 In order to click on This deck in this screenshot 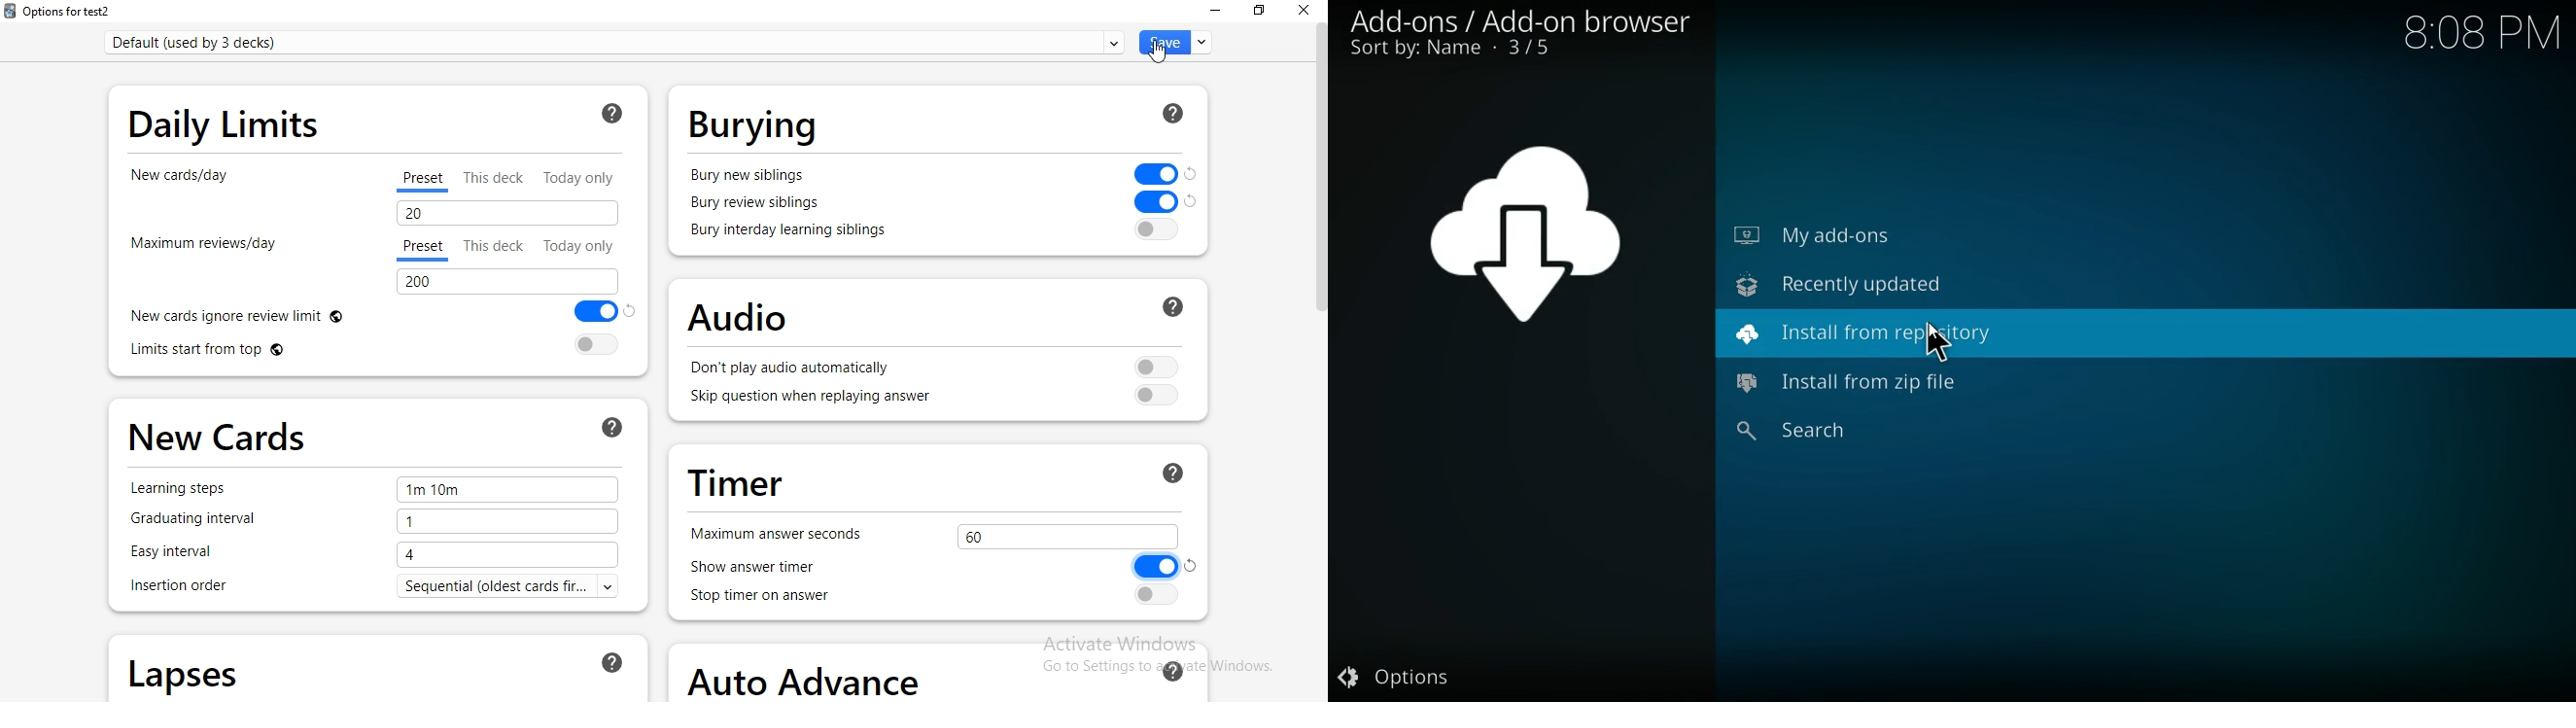, I will do `click(497, 179)`.